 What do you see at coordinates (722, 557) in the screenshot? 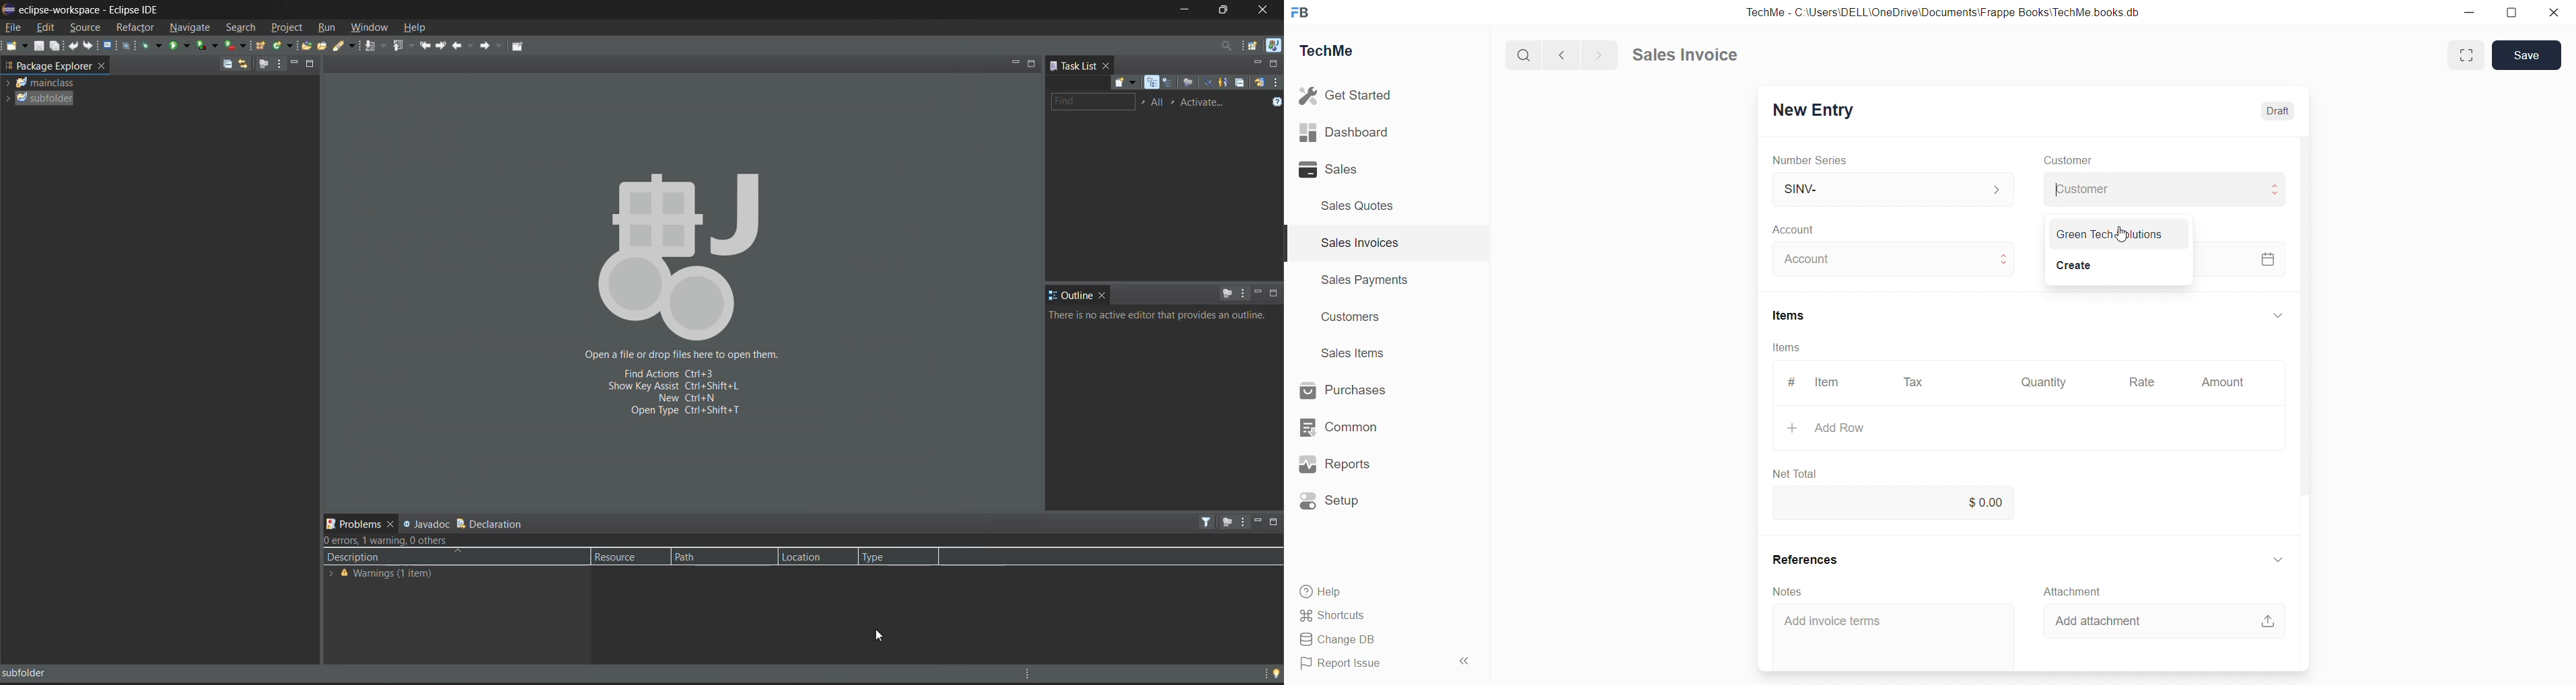
I see `path` at bounding box center [722, 557].